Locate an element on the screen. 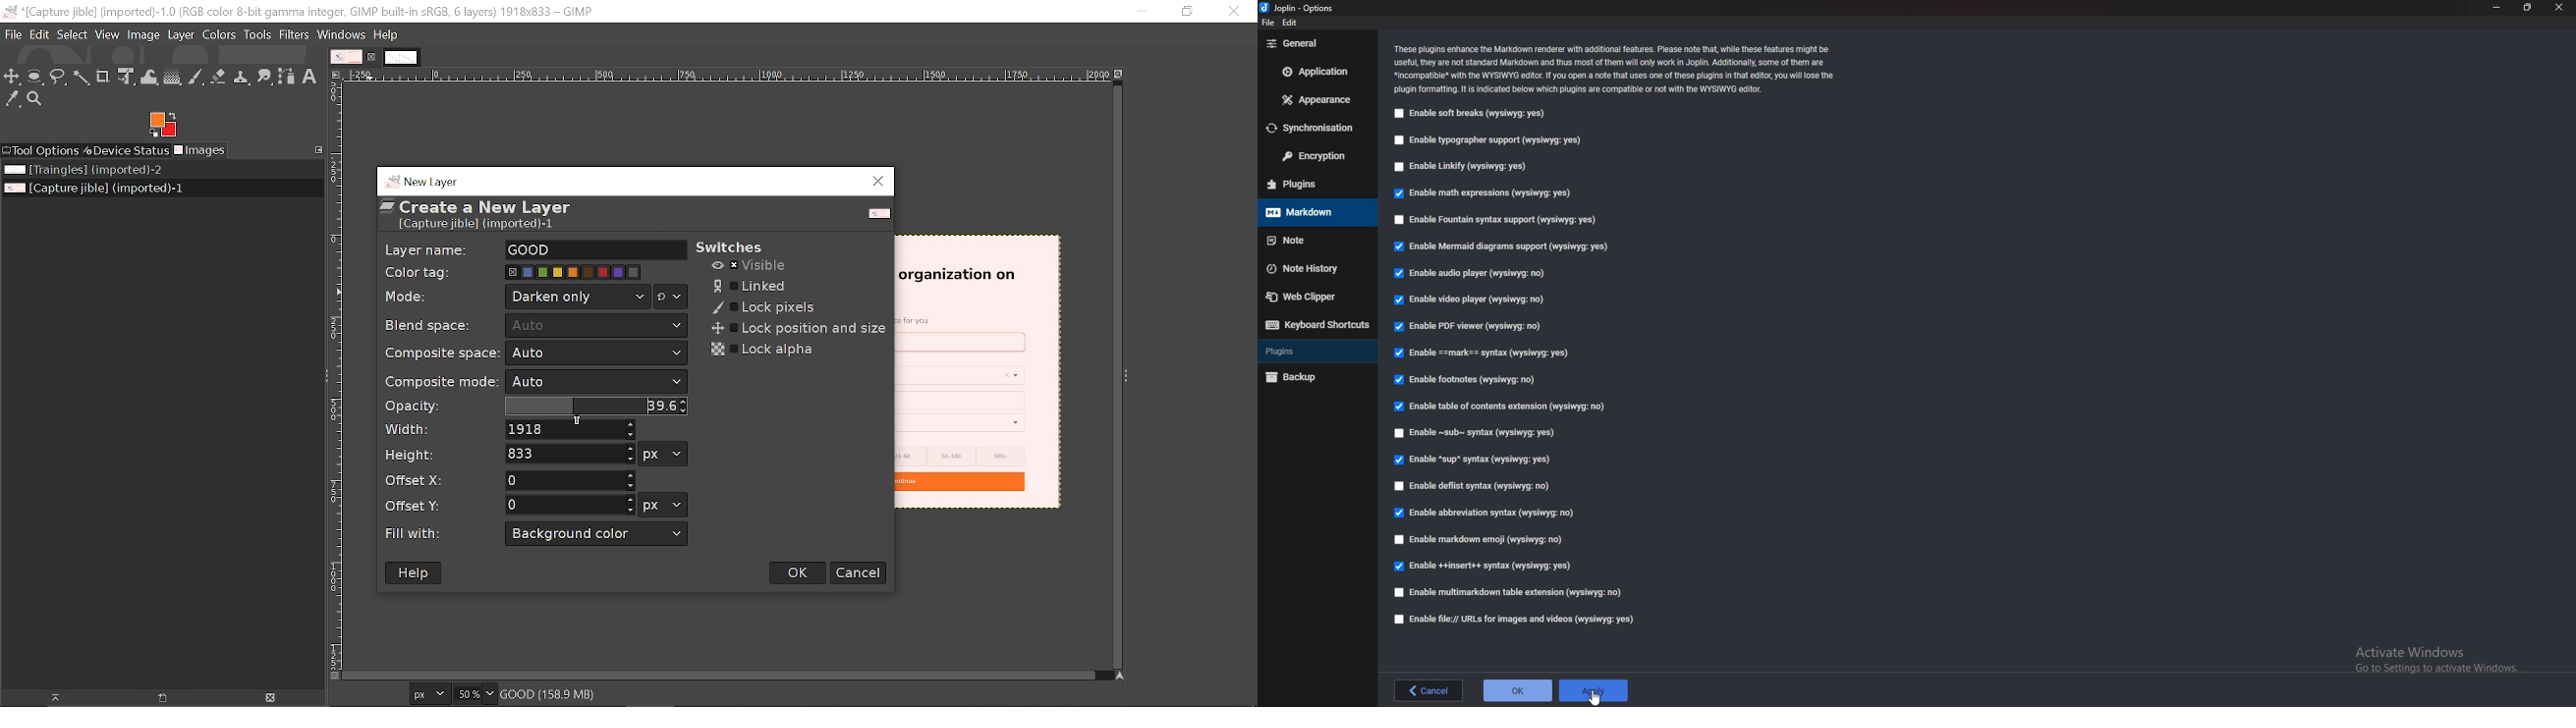 The height and width of the screenshot is (728, 2576). Enable linkify is located at coordinates (1463, 167).